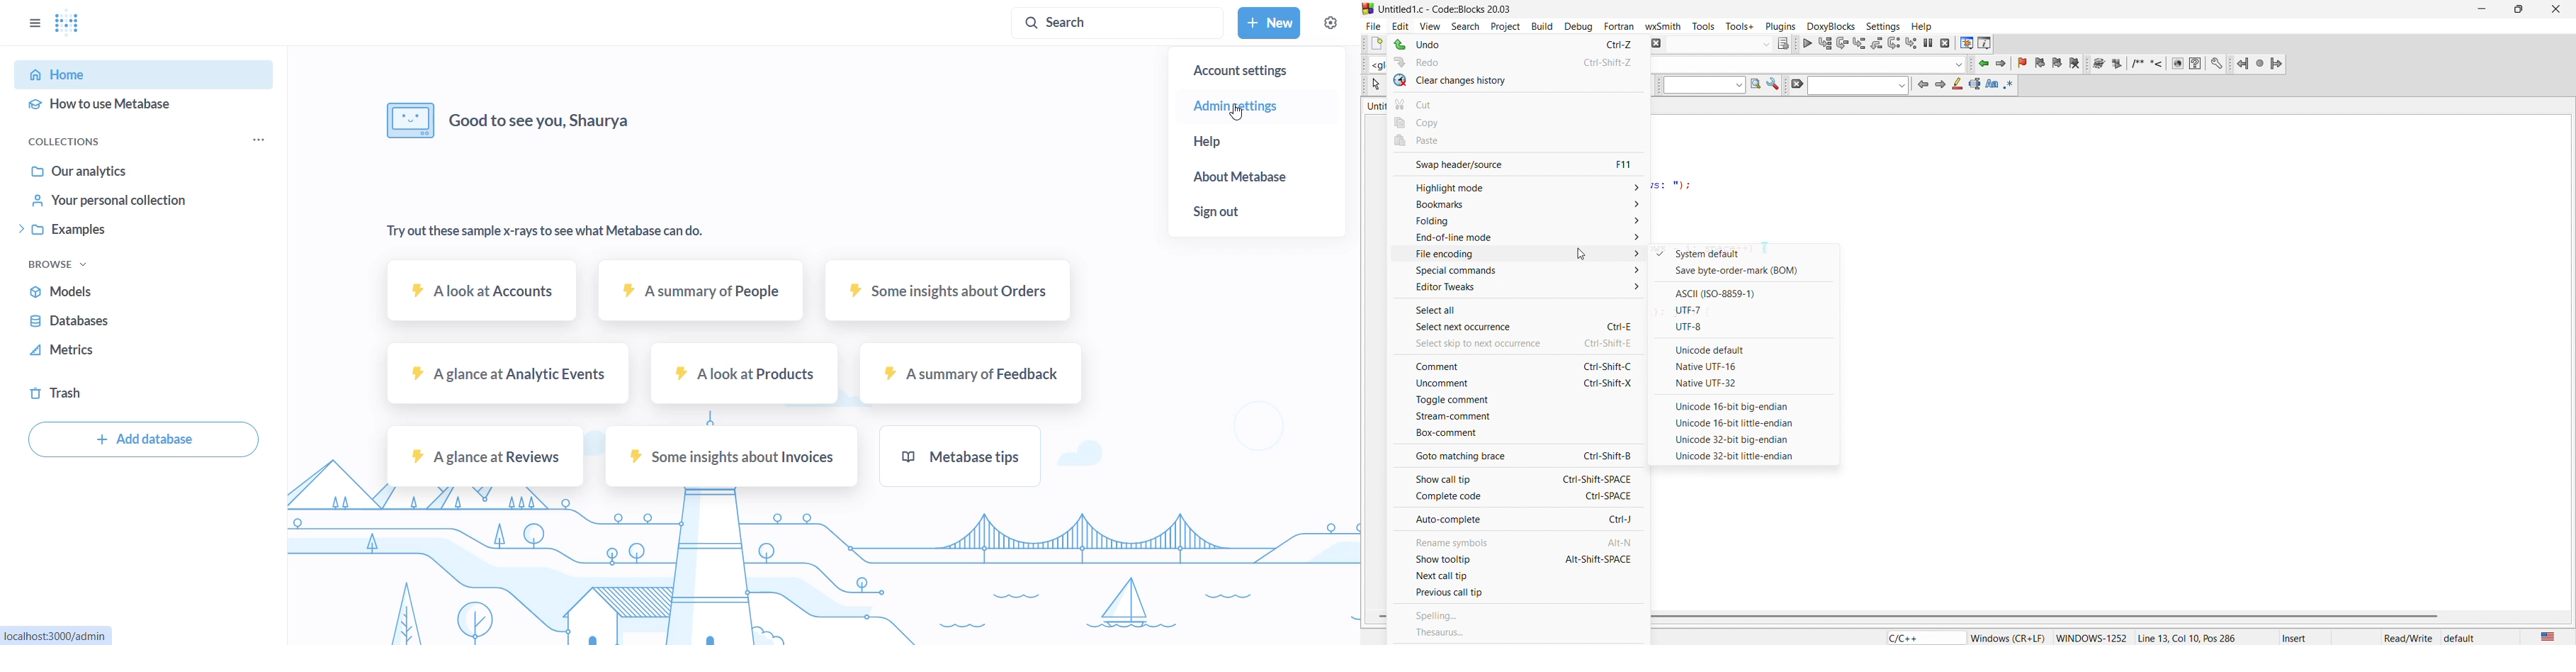  I want to click on UTF-7, so click(1747, 309).